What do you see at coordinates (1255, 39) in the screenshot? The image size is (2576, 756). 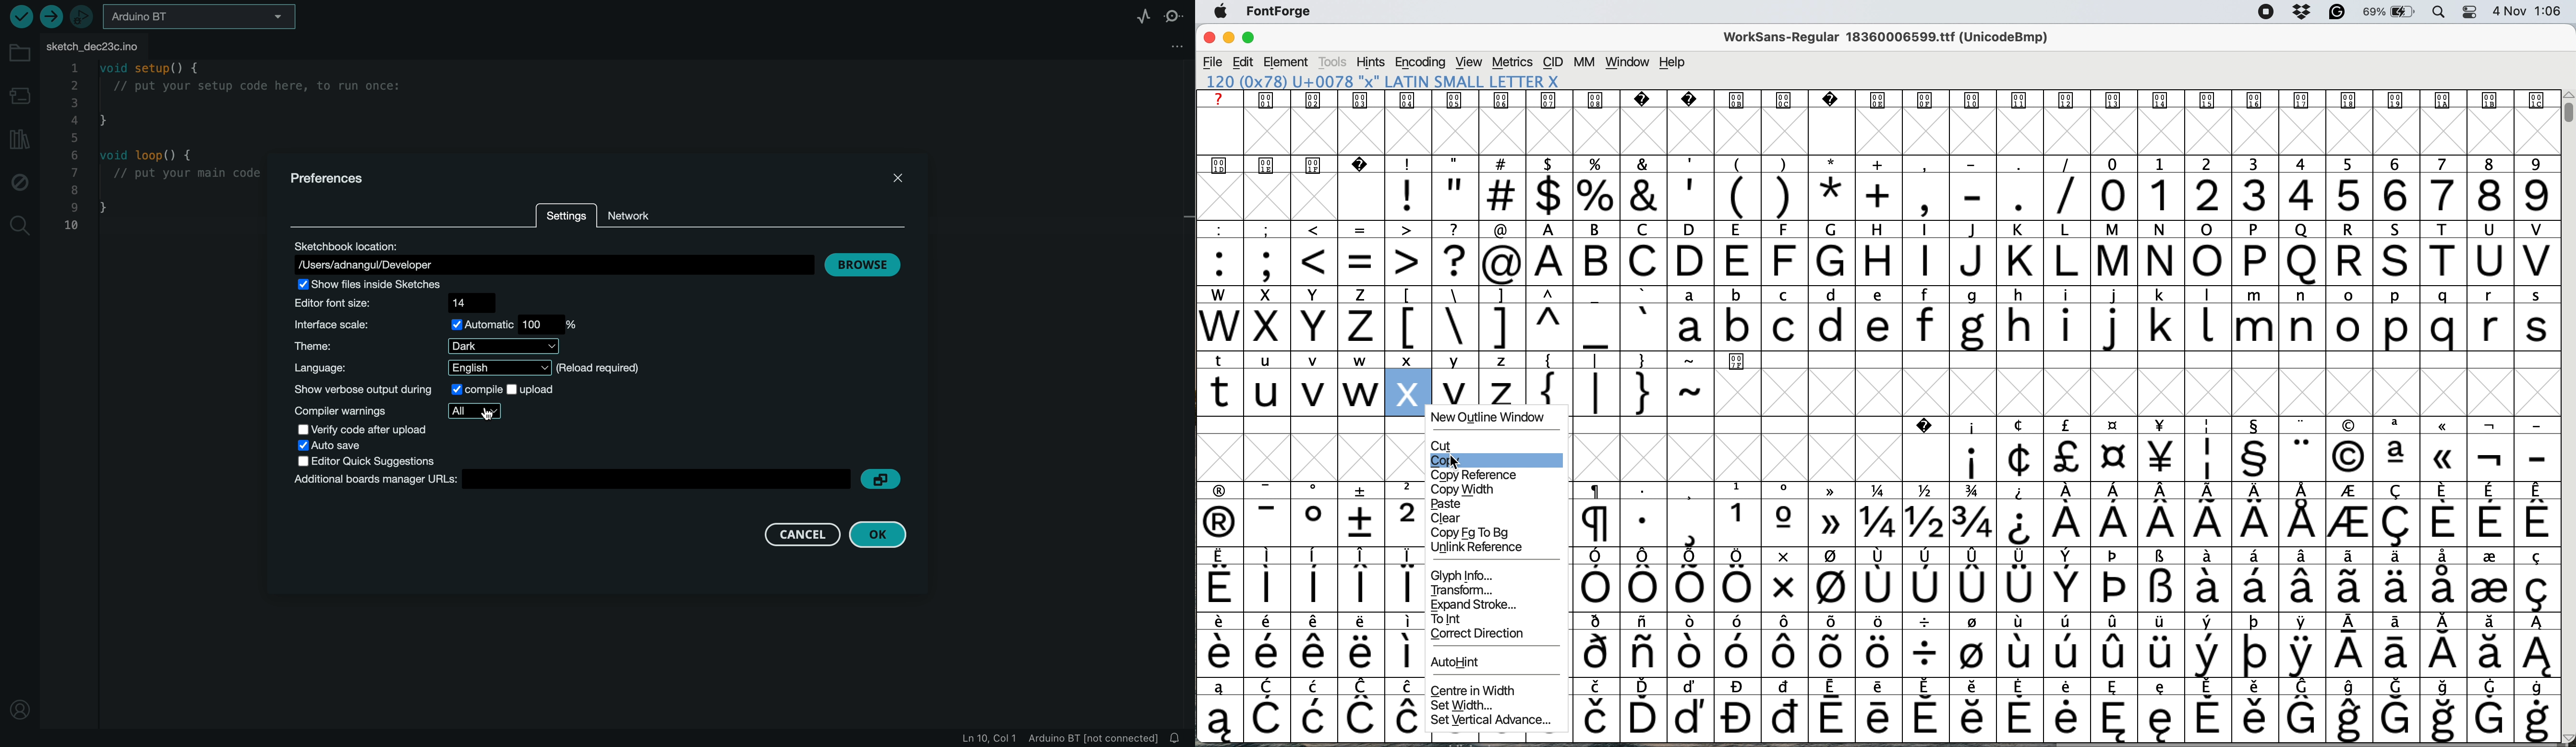 I see `maximise` at bounding box center [1255, 39].